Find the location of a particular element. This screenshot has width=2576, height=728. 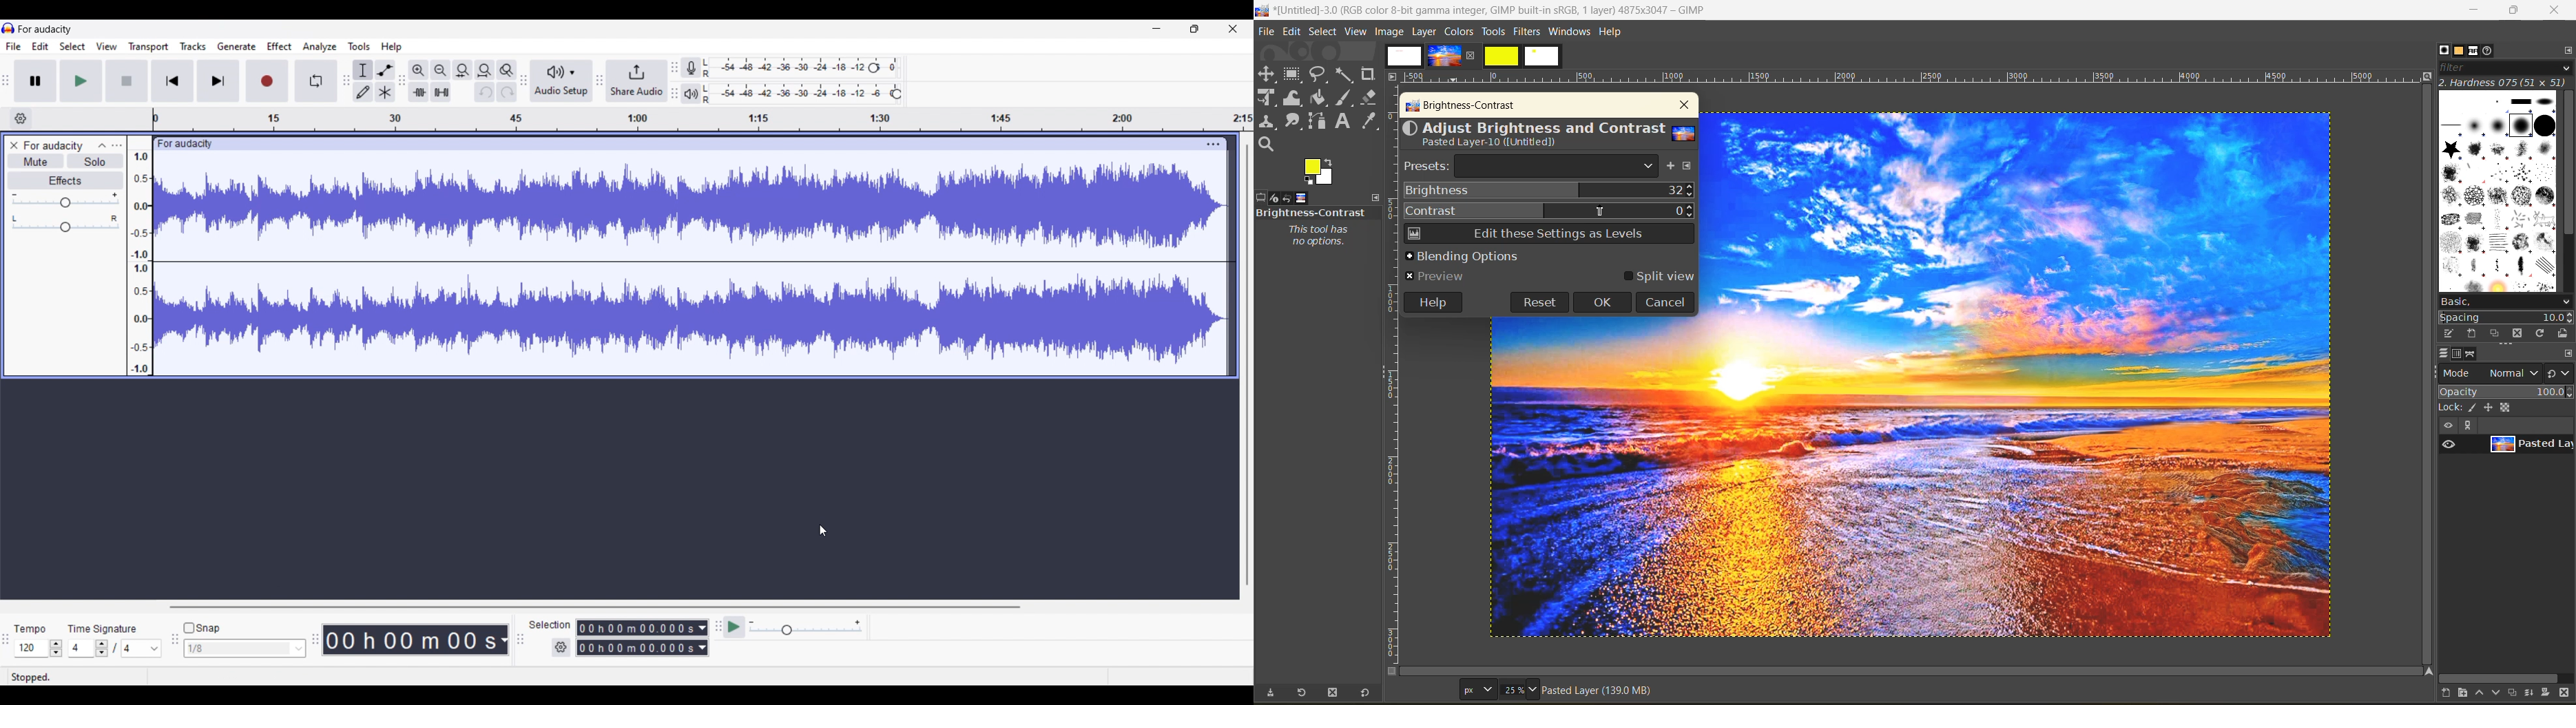

brightness contrast is located at coordinates (1462, 107).